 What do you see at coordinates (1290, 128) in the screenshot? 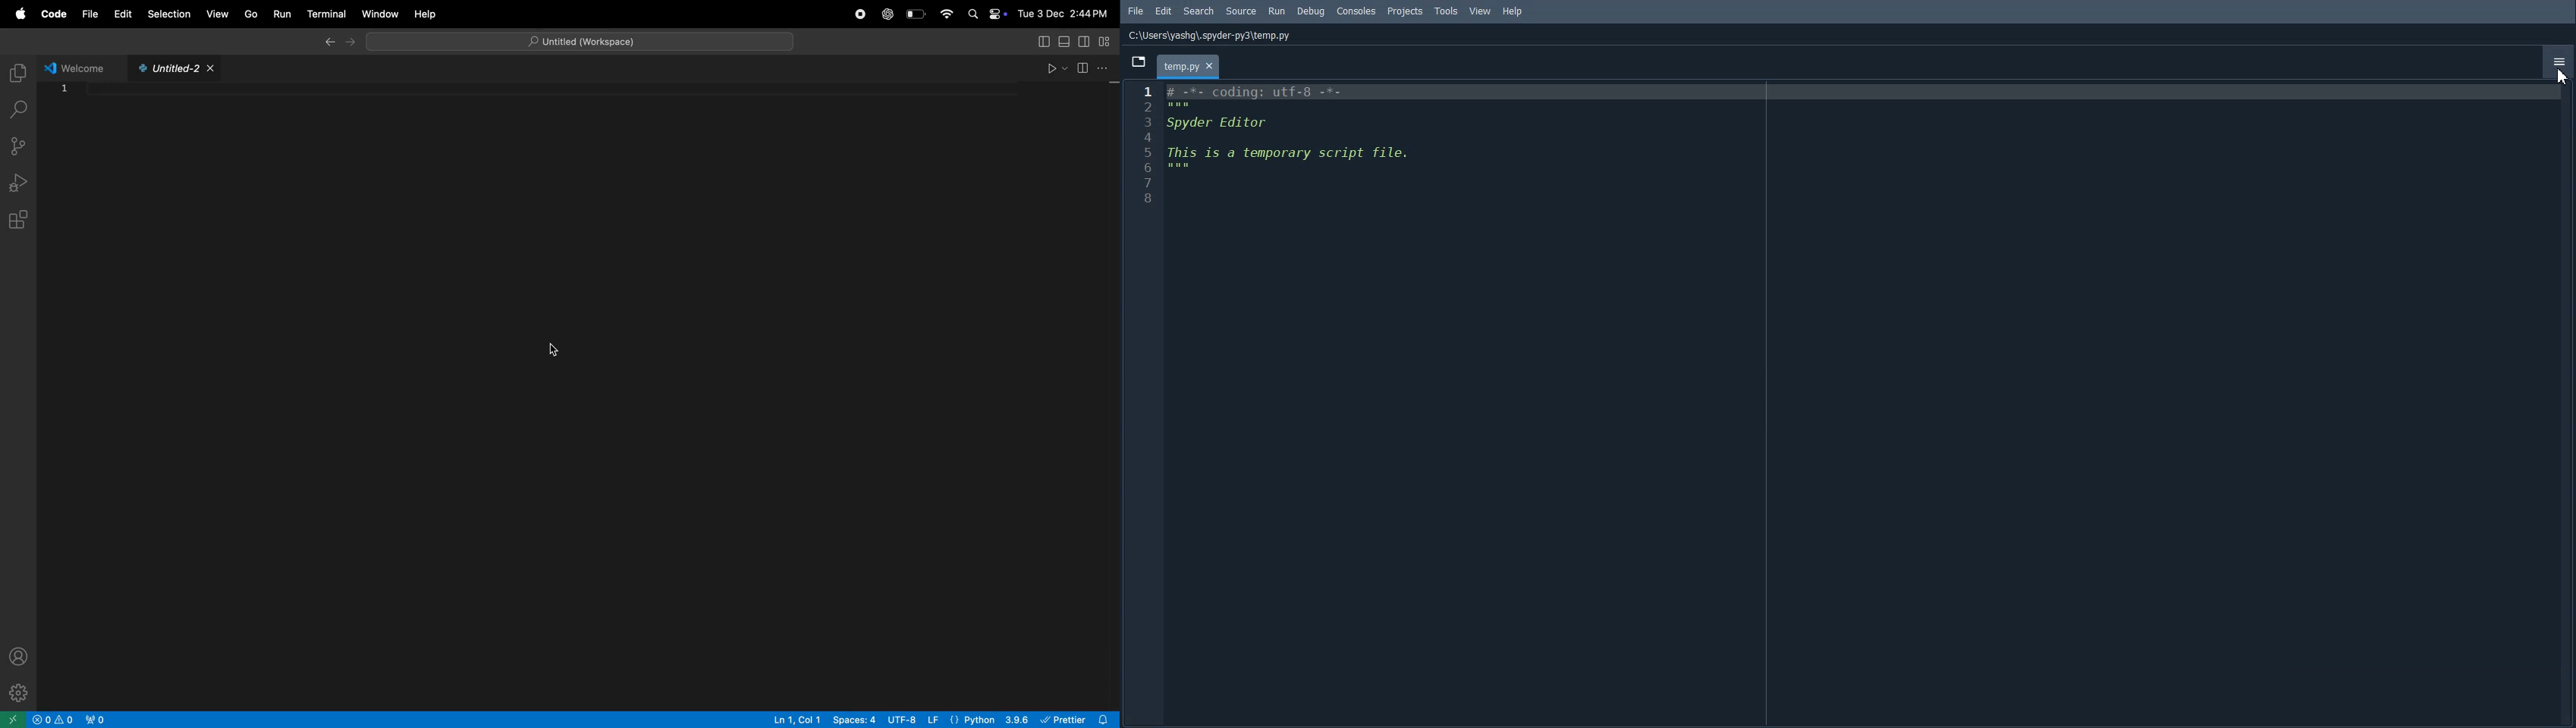
I see `# -*- coding: utf-8 -*-
Spyder Editor
This is a temporary script file.` at bounding box center [1290, 128].